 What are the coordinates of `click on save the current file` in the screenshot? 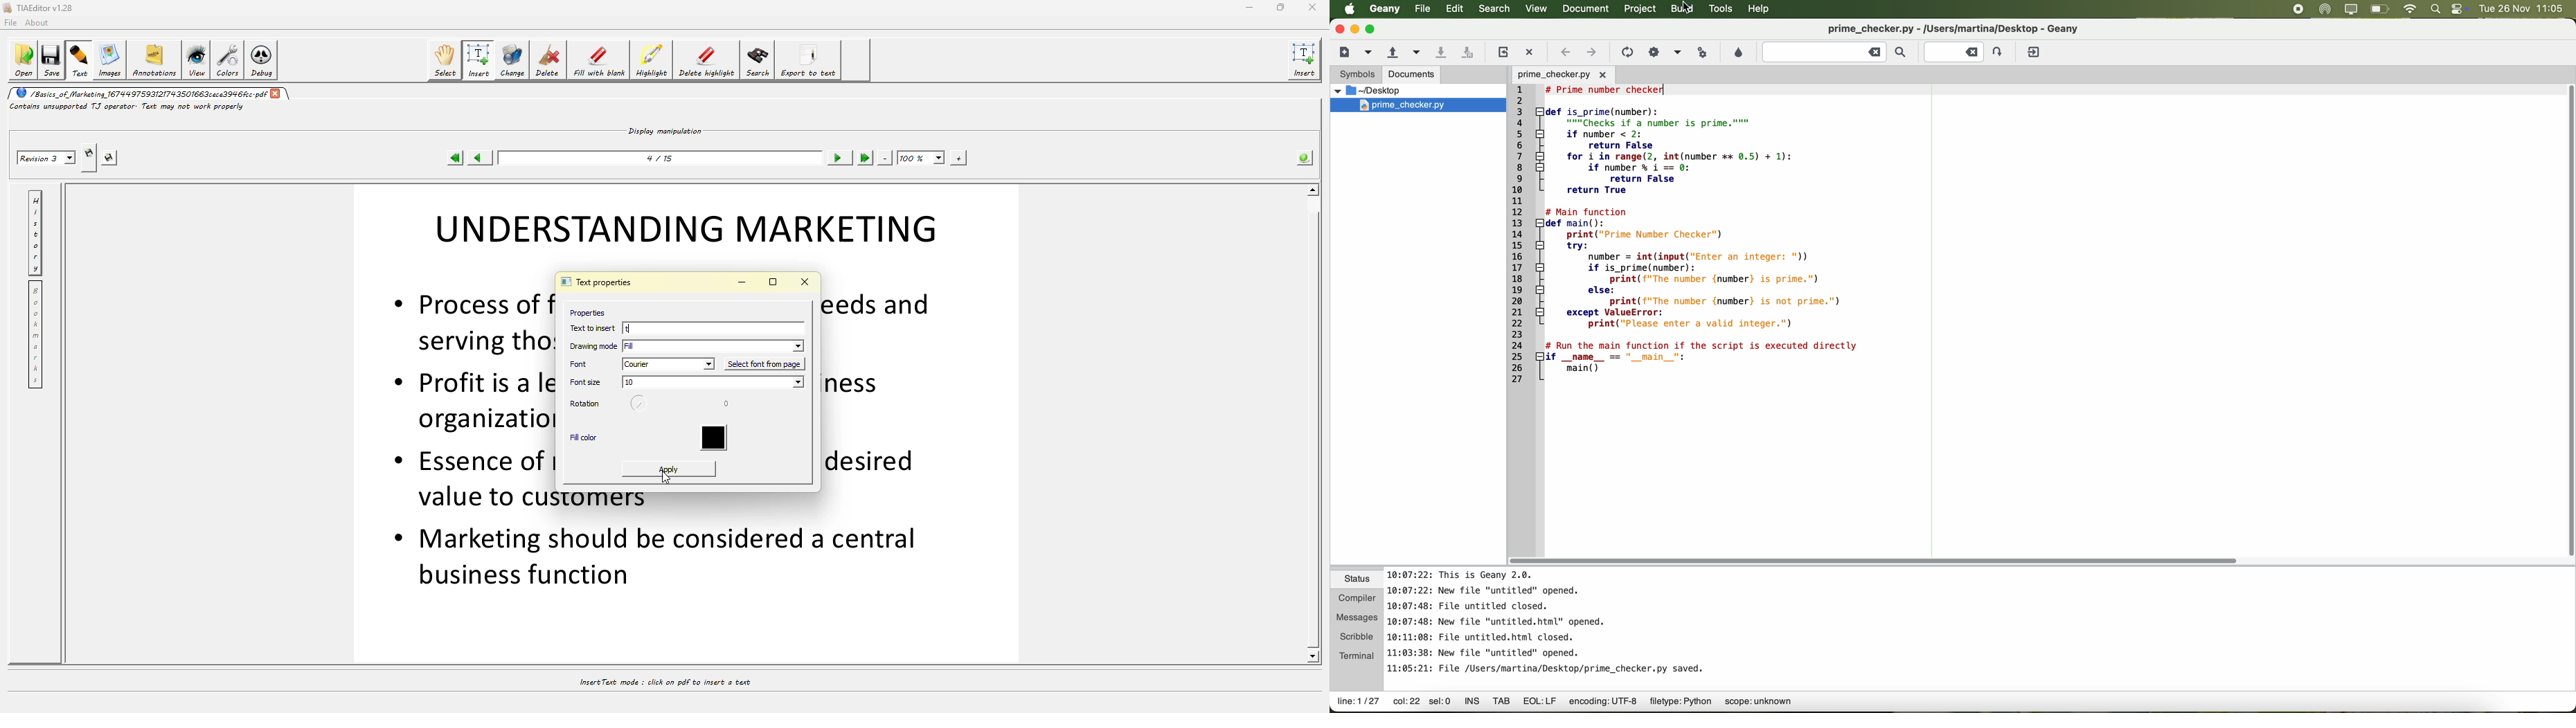 It's located at (1441, 52).